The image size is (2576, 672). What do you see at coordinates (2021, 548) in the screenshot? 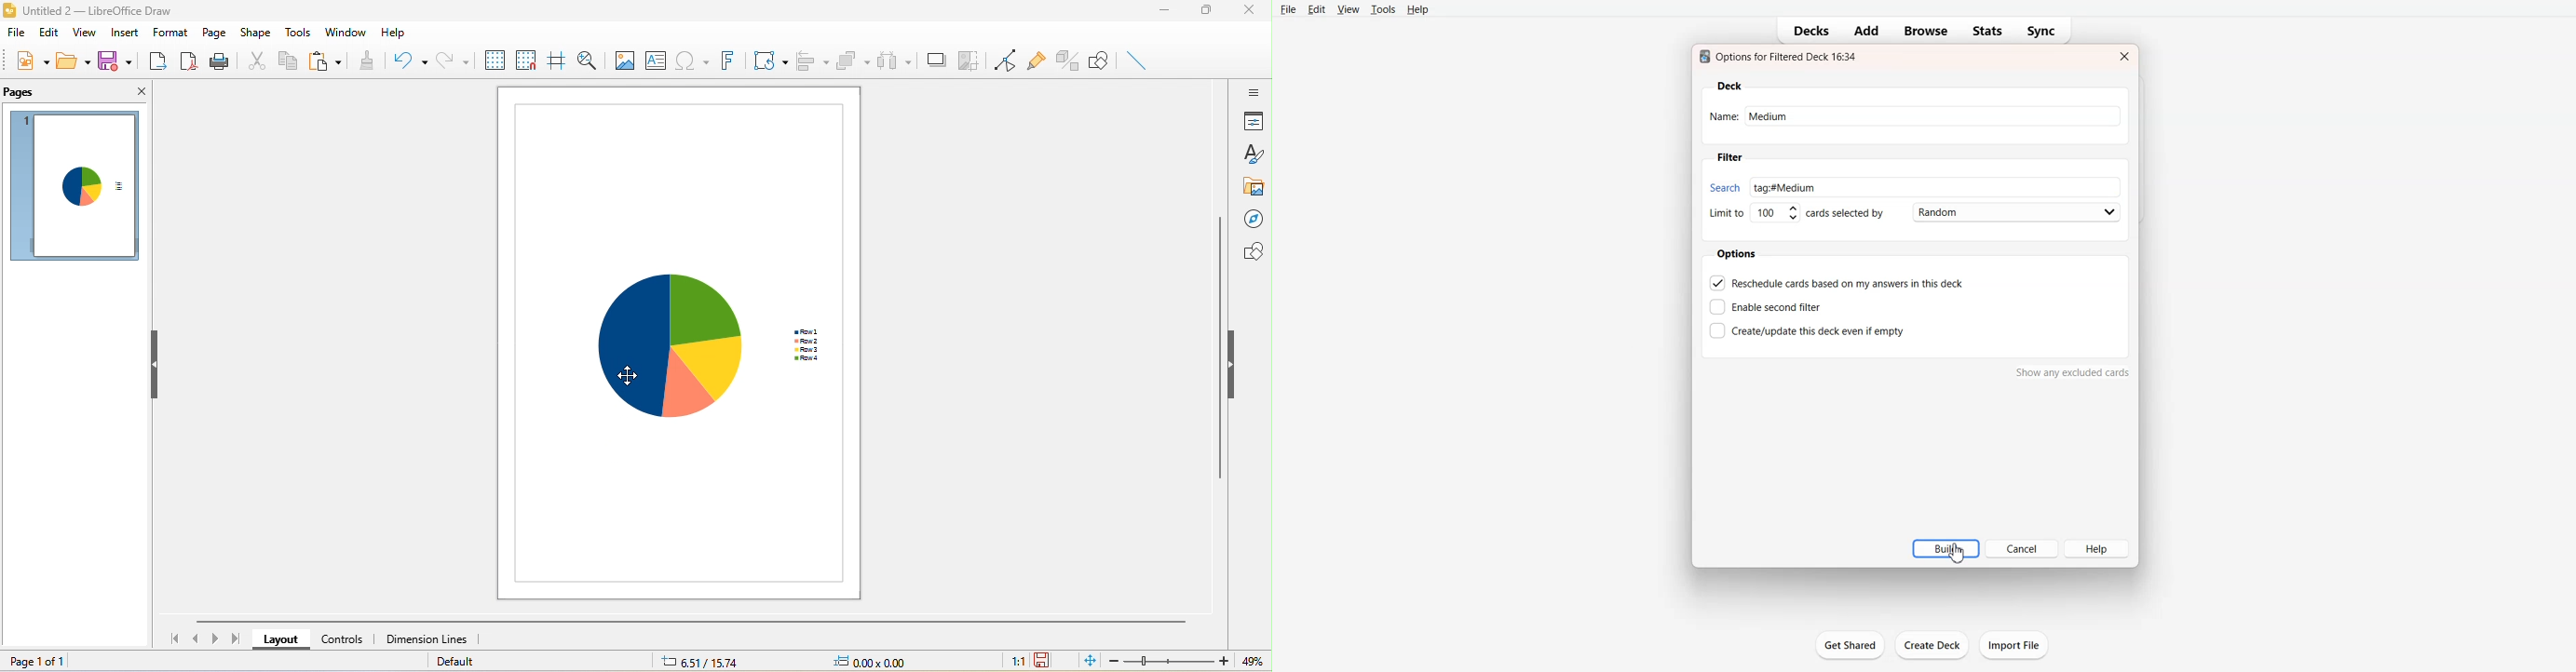
I see `Cancel` at bounding box center [2021, 548].